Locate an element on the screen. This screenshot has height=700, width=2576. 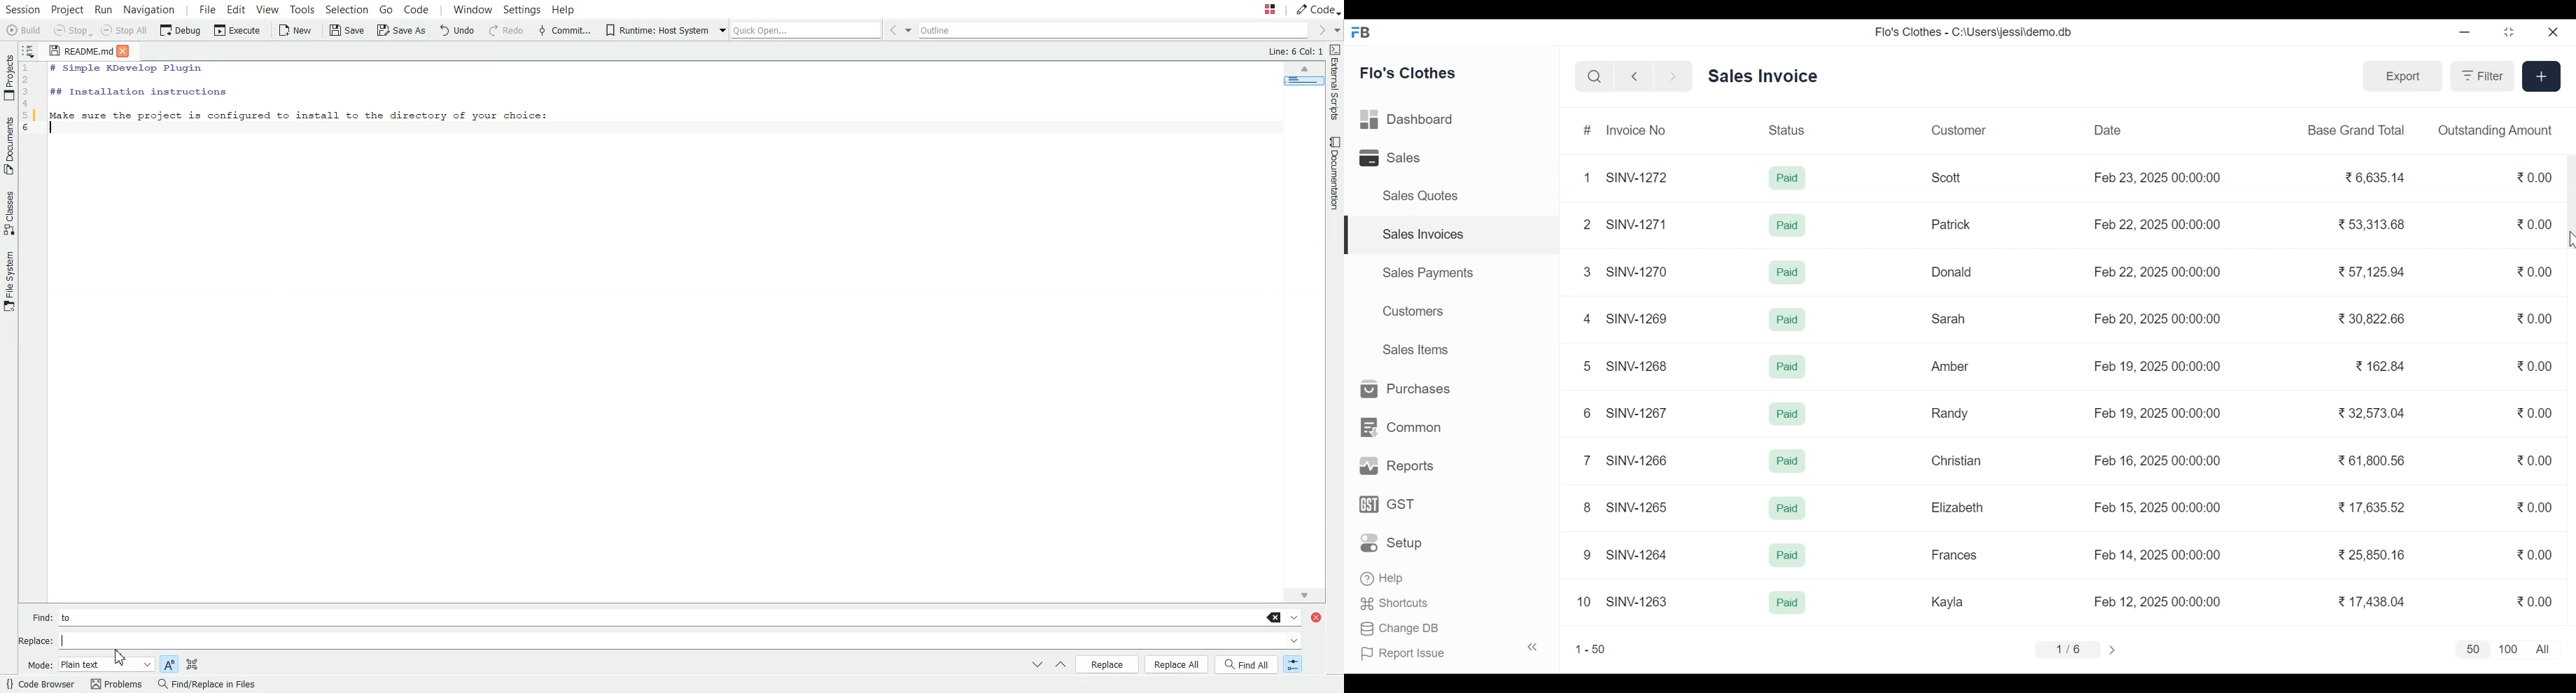
Close is located at coordinates (2551, 33).